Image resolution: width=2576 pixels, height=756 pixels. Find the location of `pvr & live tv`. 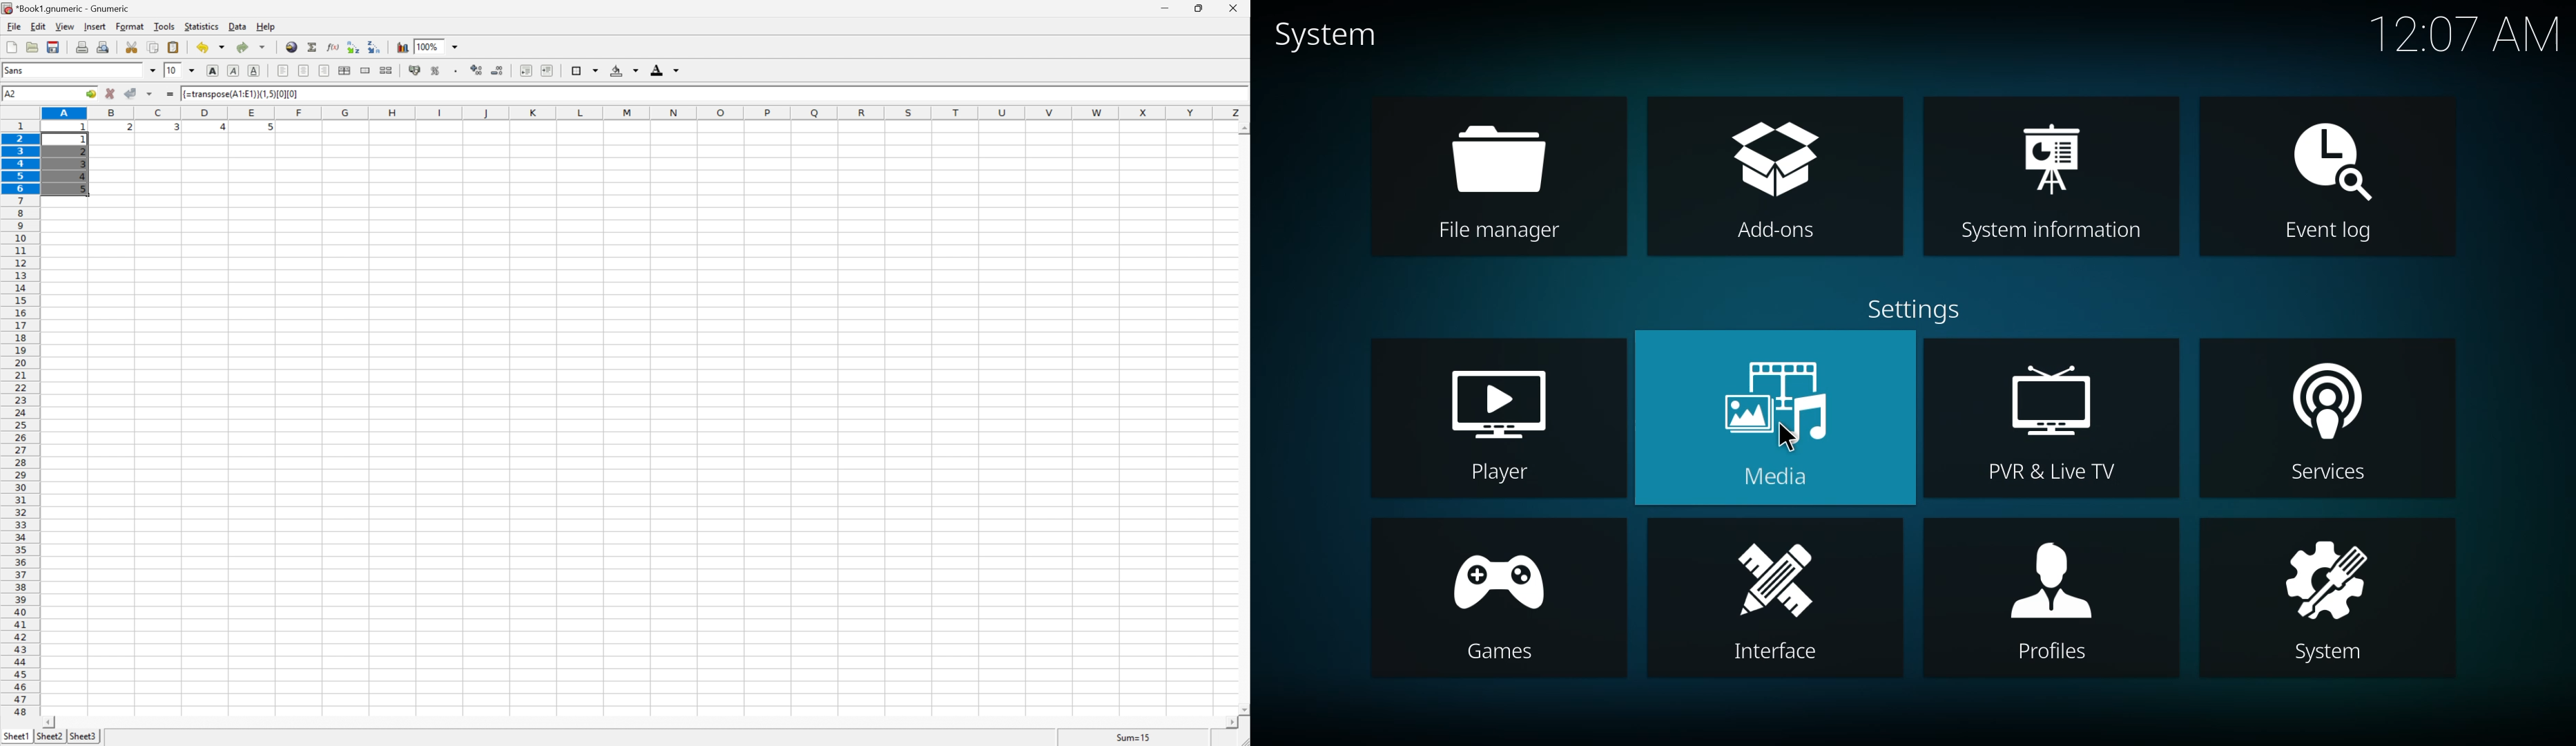

pvr & live tv is located at coordinates (2051, 421).